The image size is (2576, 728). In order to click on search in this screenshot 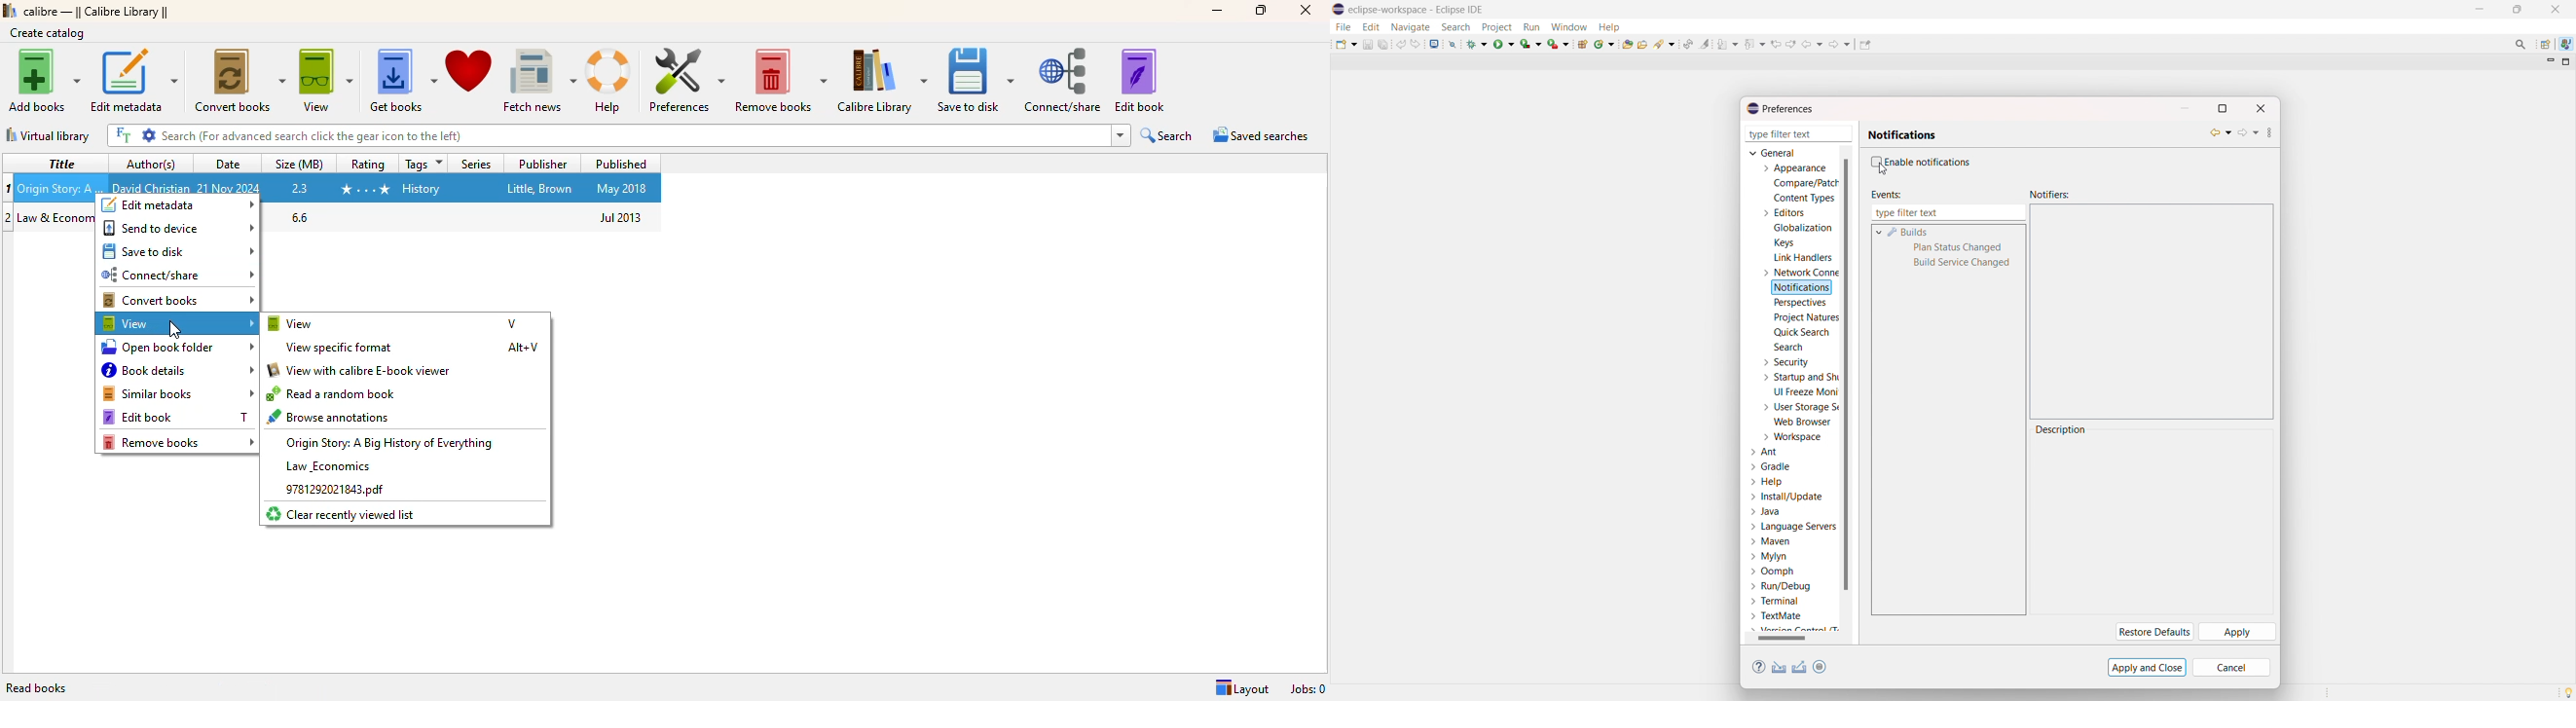, I will do `click(1665, 43)`.